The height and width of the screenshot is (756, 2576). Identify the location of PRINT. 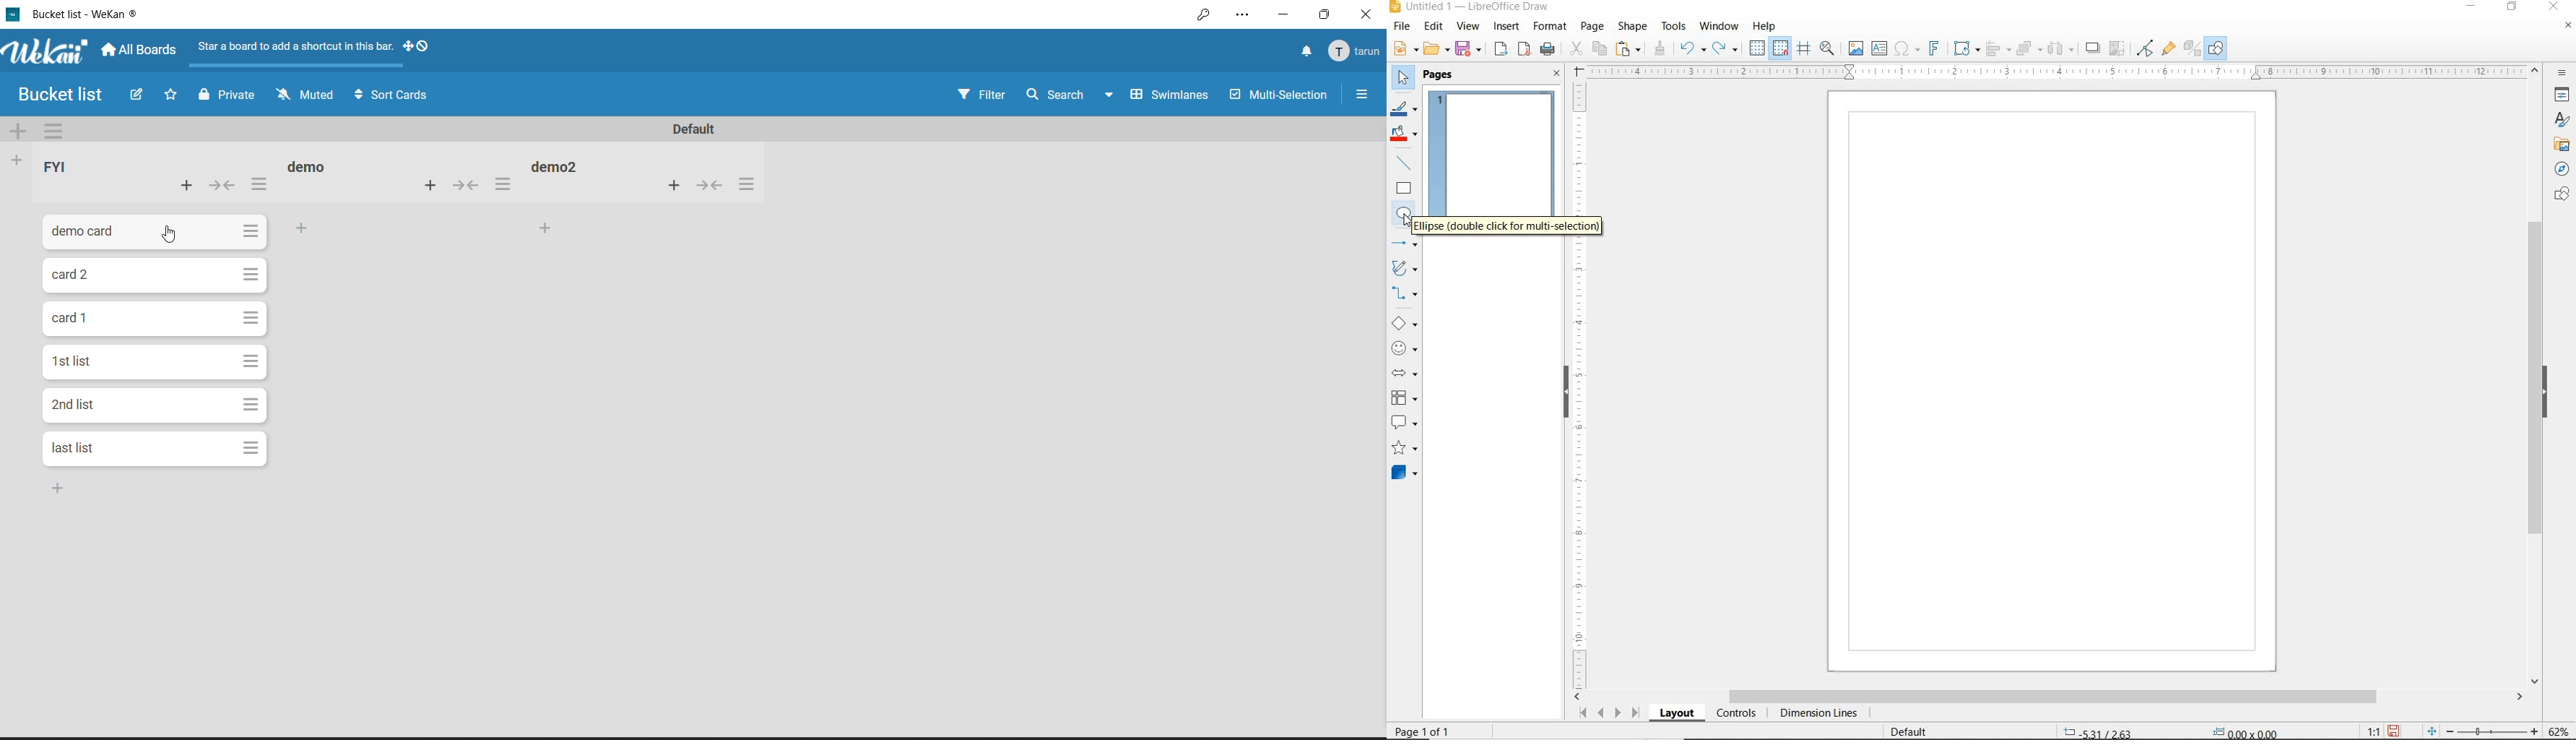
(1548, 49).